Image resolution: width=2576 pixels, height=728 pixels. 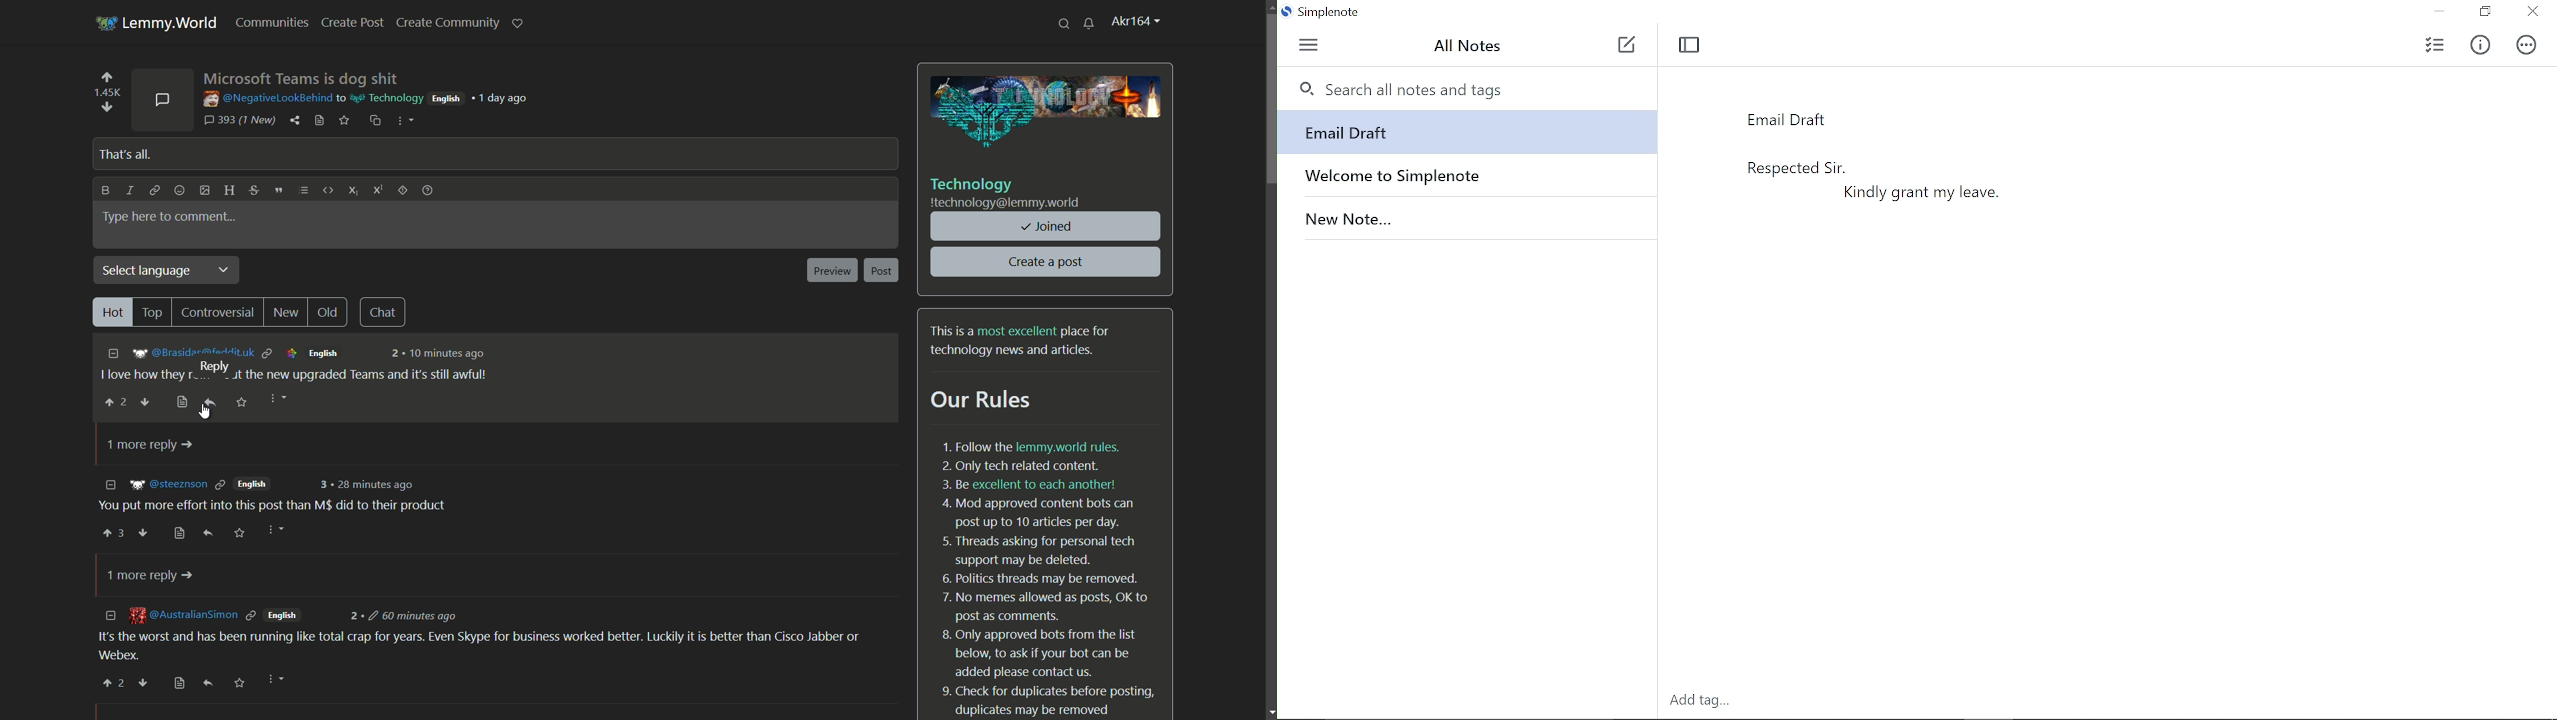 What do you see at coordinates (219, 313) in the screenshot?
I see `controversial` at bounding box center [219, 313].